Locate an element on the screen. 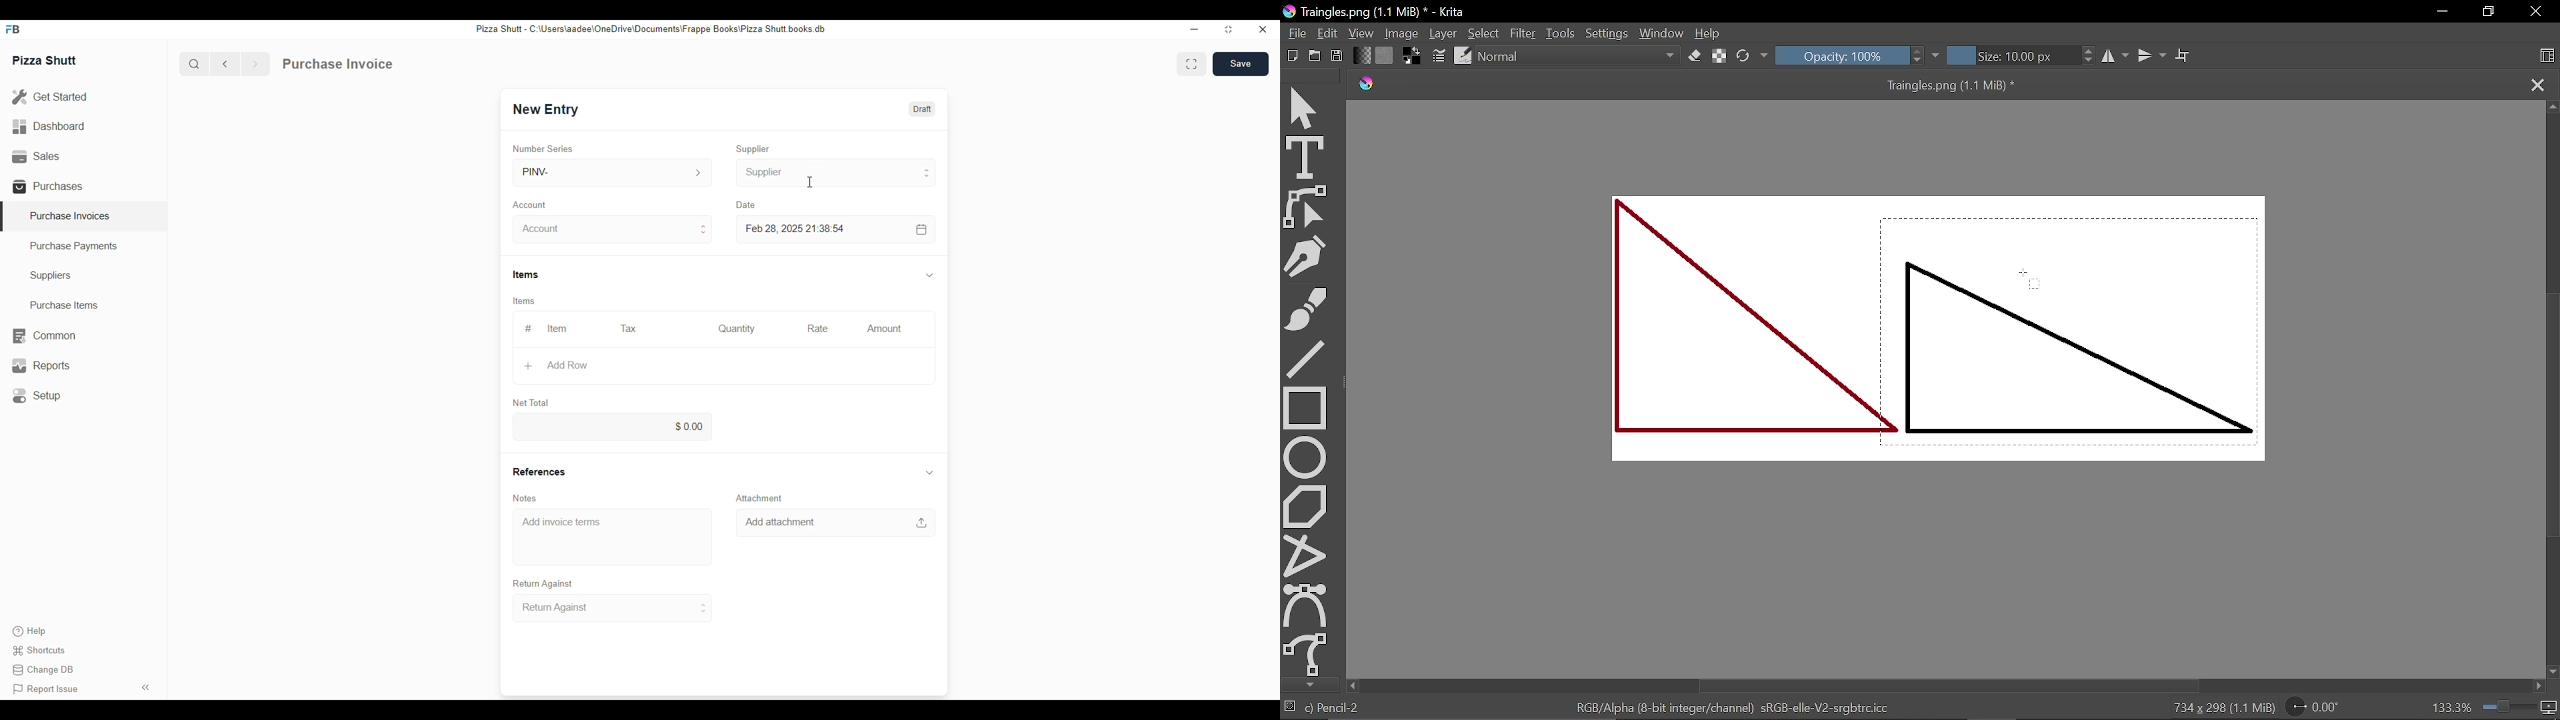 The image size is (2576, 728). References is located at coordinates (537, 471).